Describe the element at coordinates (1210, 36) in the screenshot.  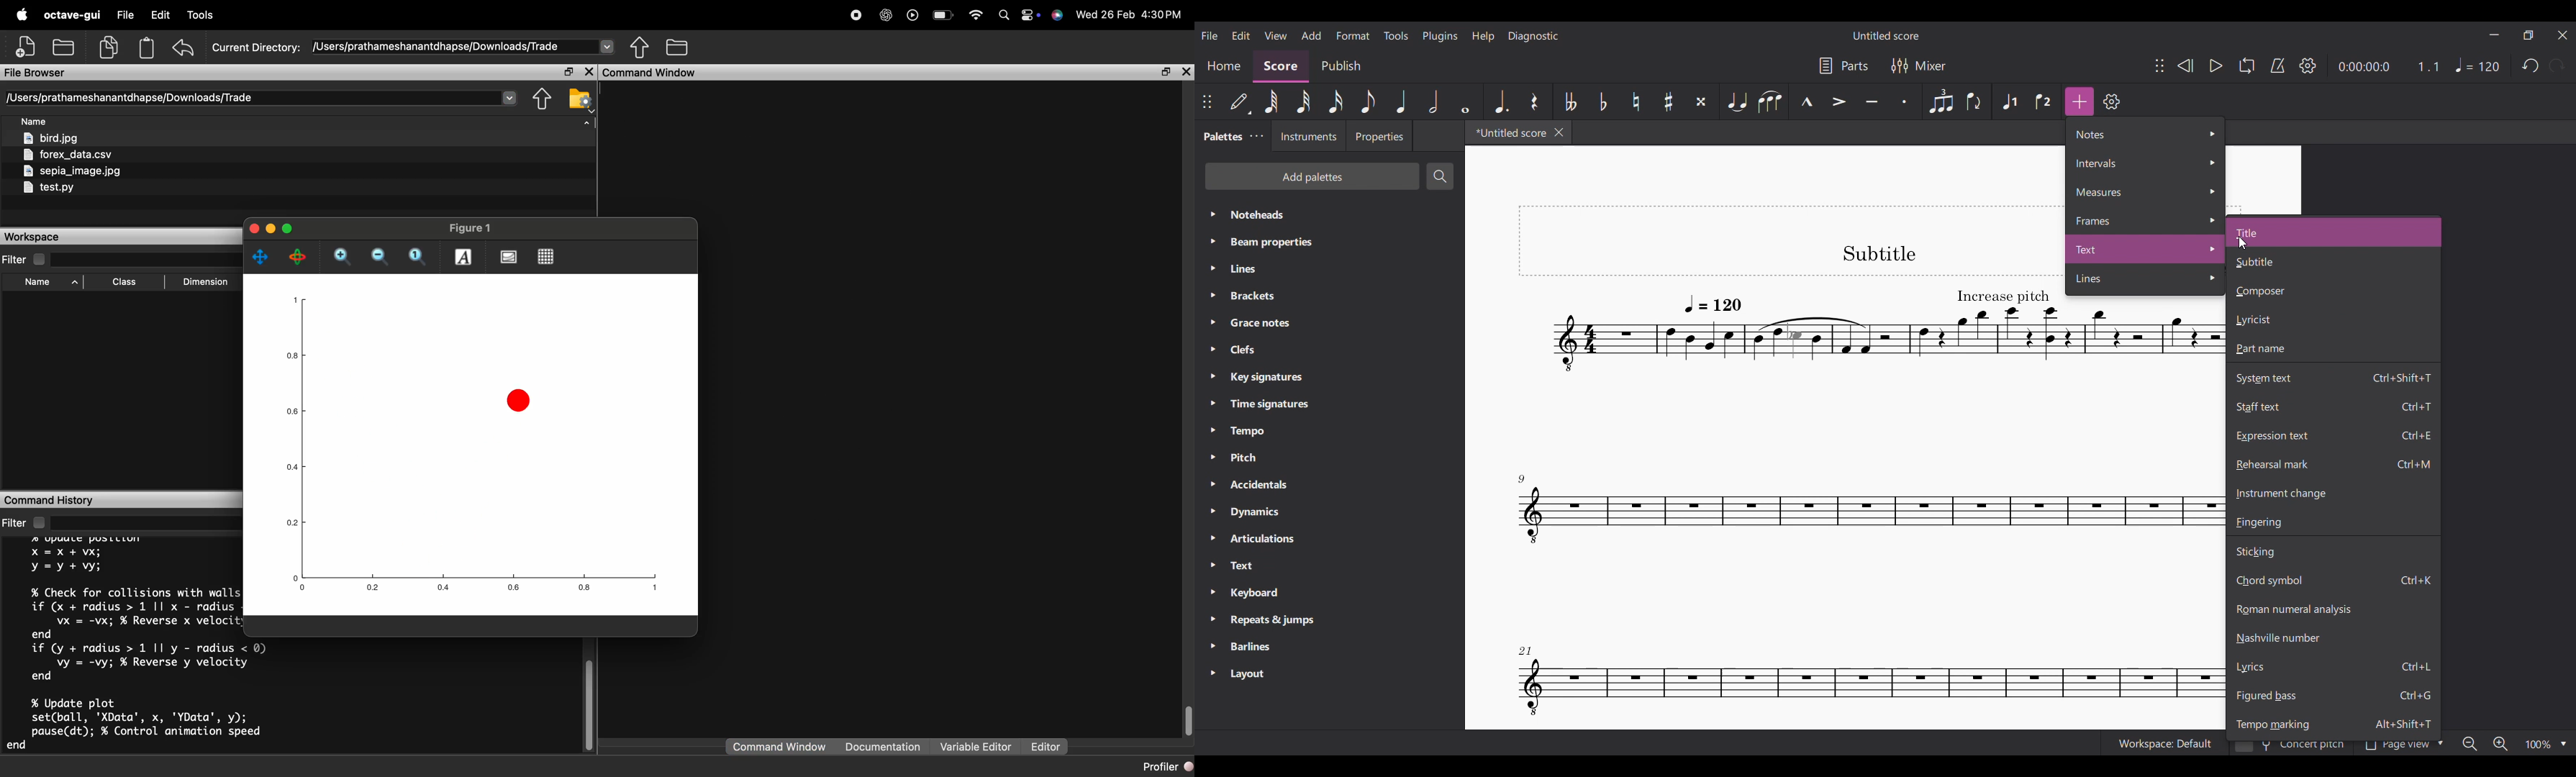
I see `File menu` at that location.